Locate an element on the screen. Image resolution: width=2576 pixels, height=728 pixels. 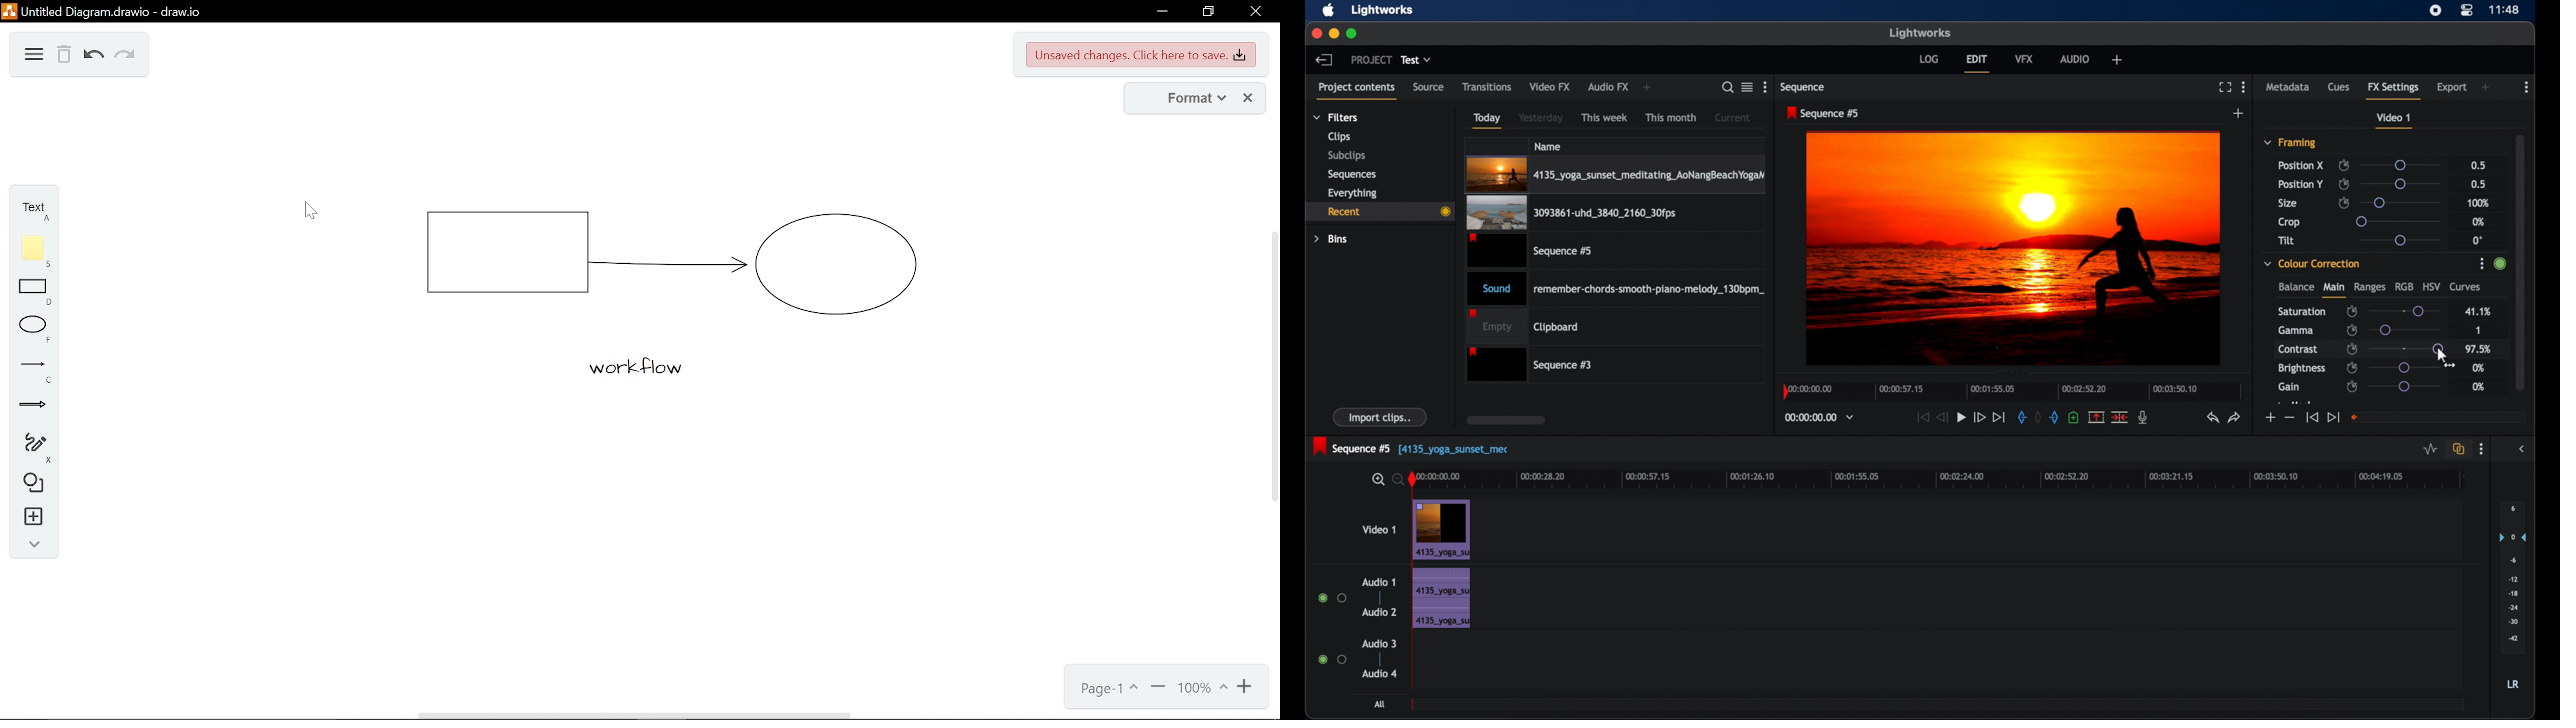
yesterday is located at coordinates (1541, 118).